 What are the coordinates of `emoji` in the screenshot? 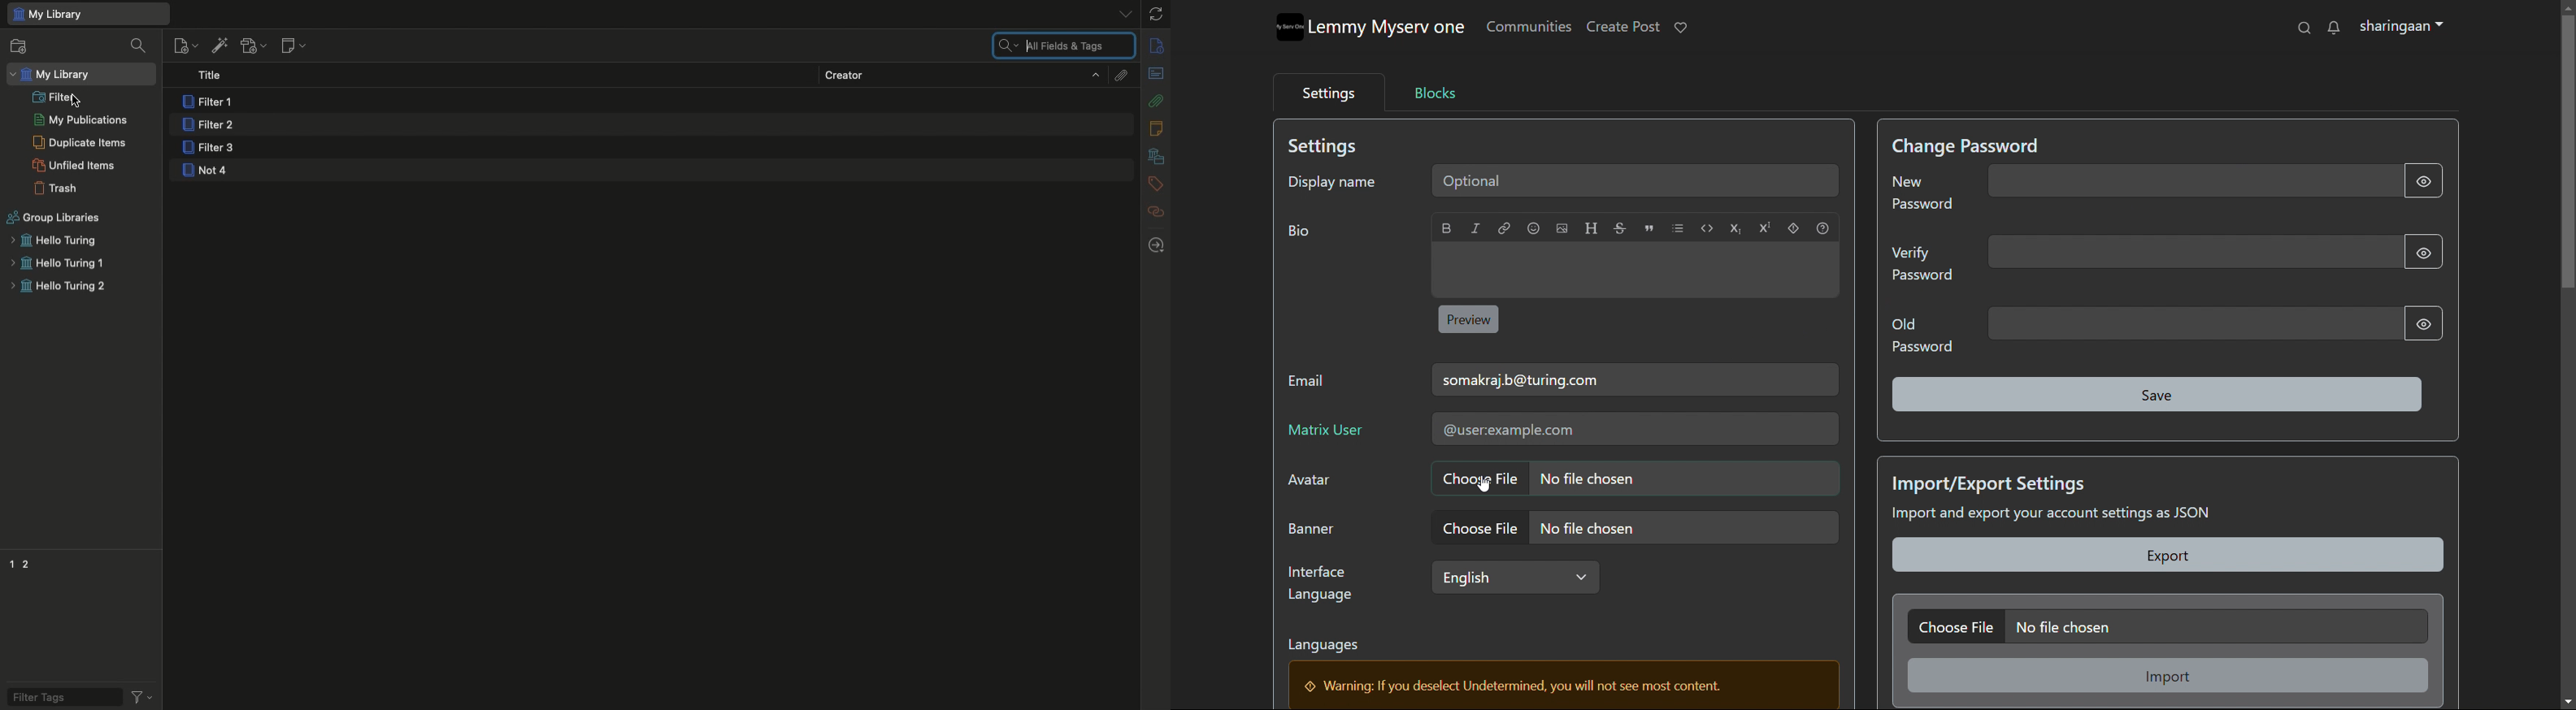 It's located at (1533, 228).